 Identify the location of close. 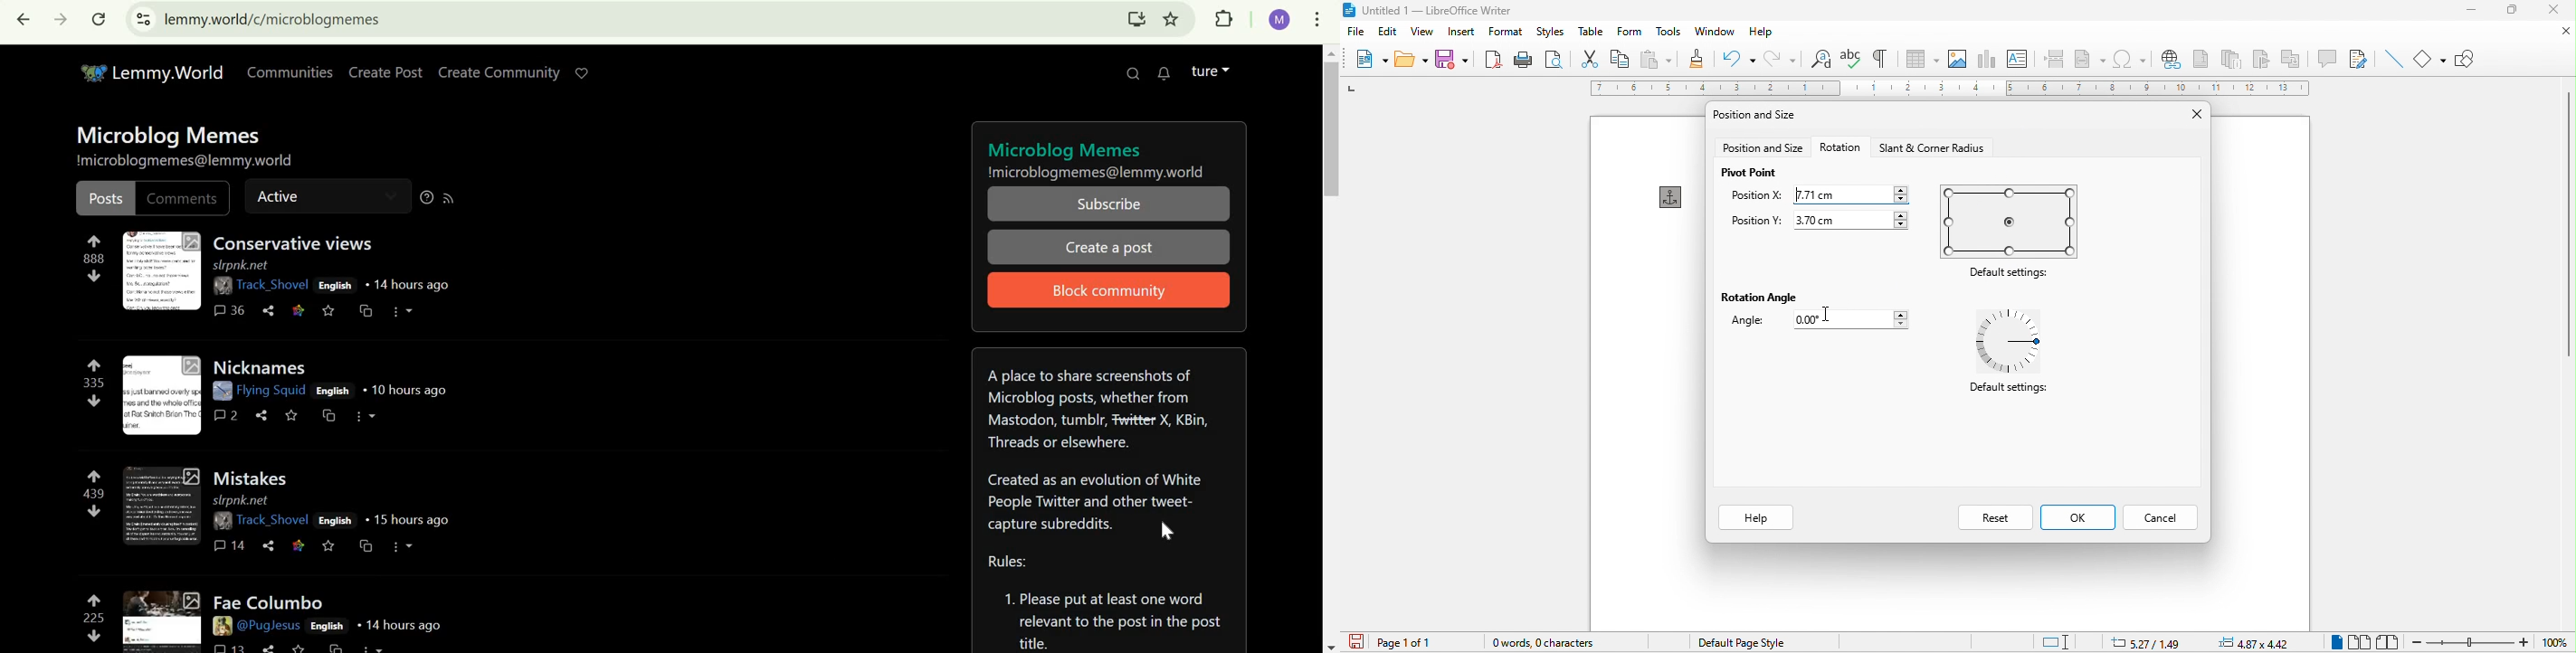
(2188, 113).